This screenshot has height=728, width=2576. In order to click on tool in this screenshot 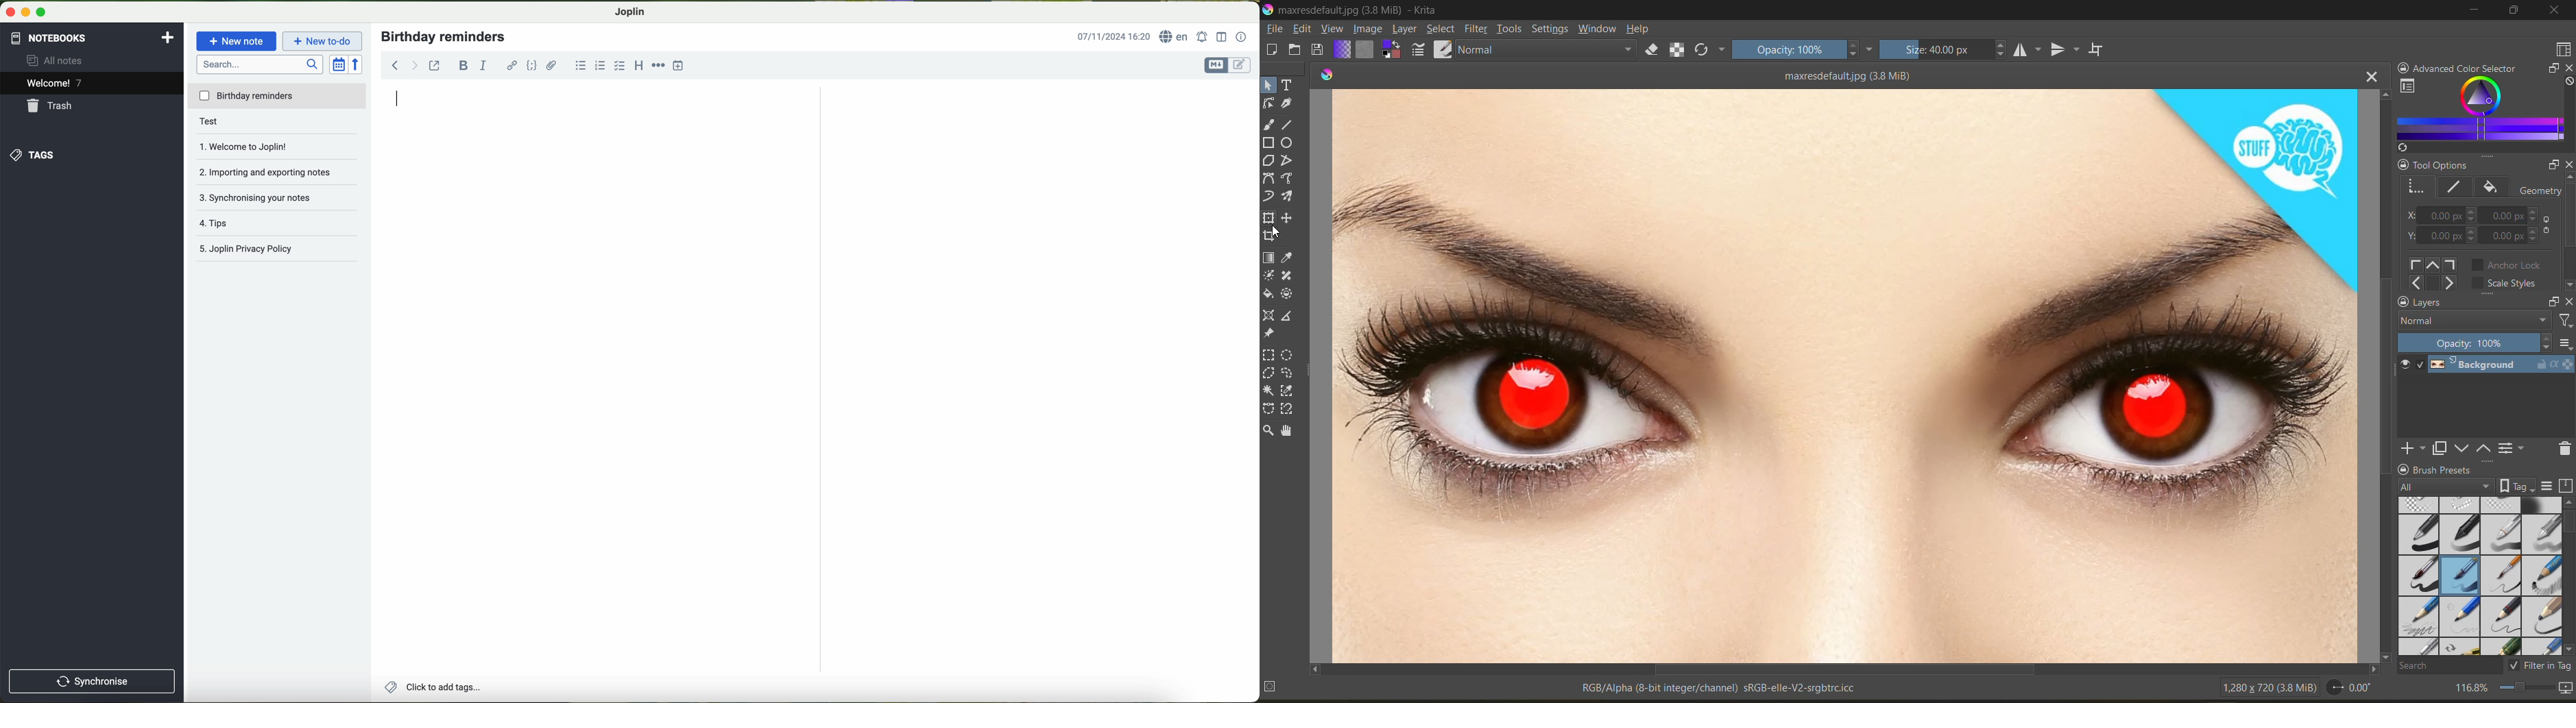, I will do `click(1268, 179)`.